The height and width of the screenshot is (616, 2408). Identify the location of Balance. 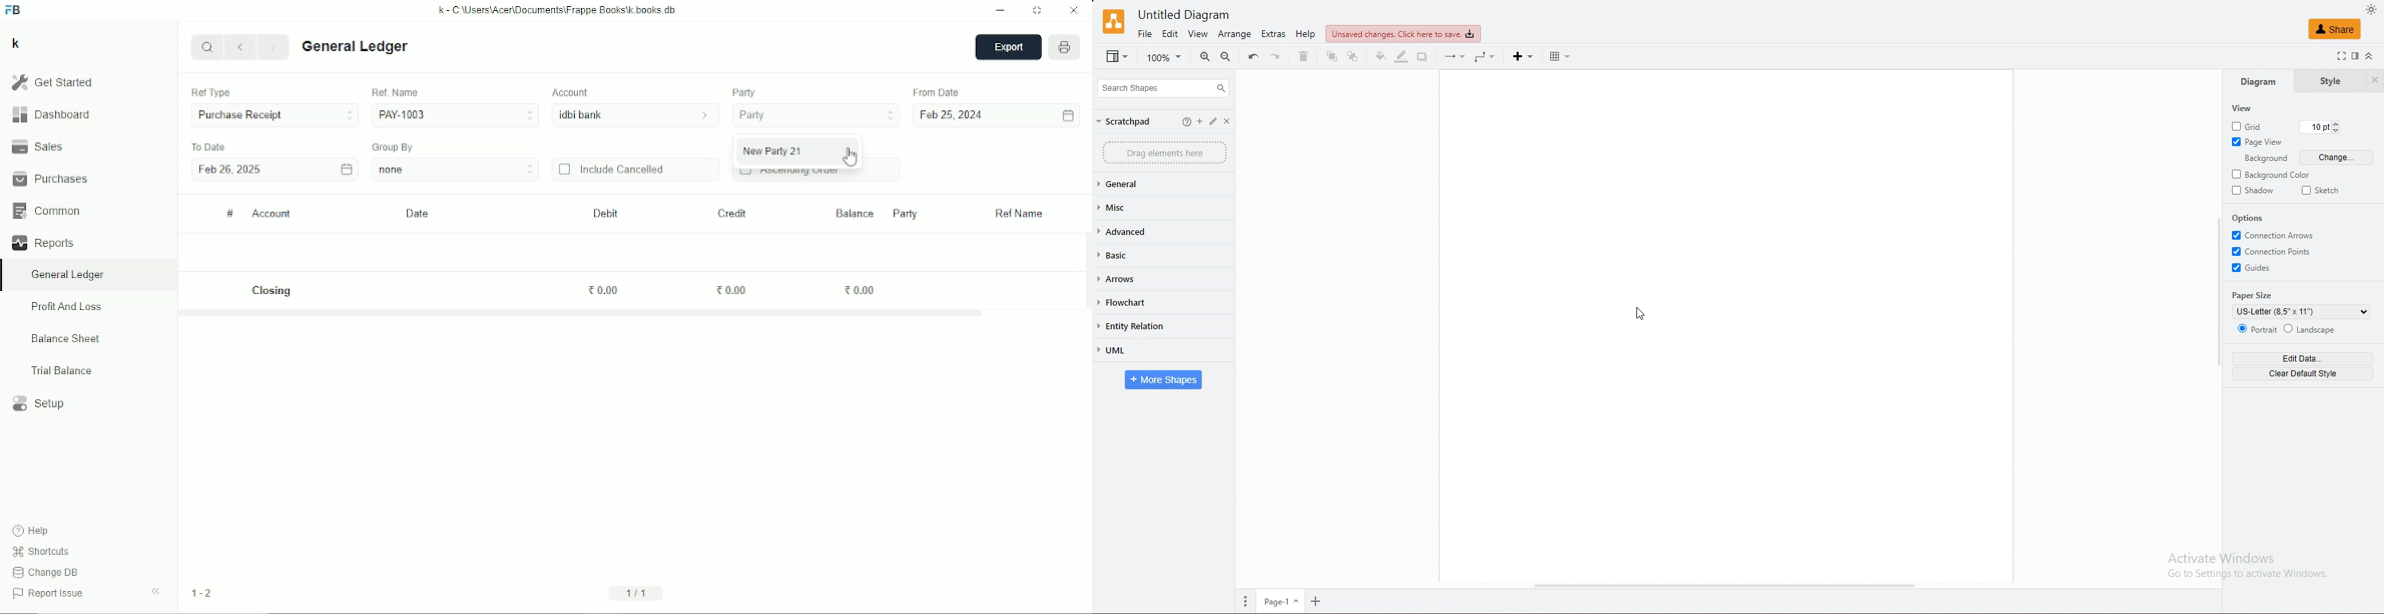
(854, 212).